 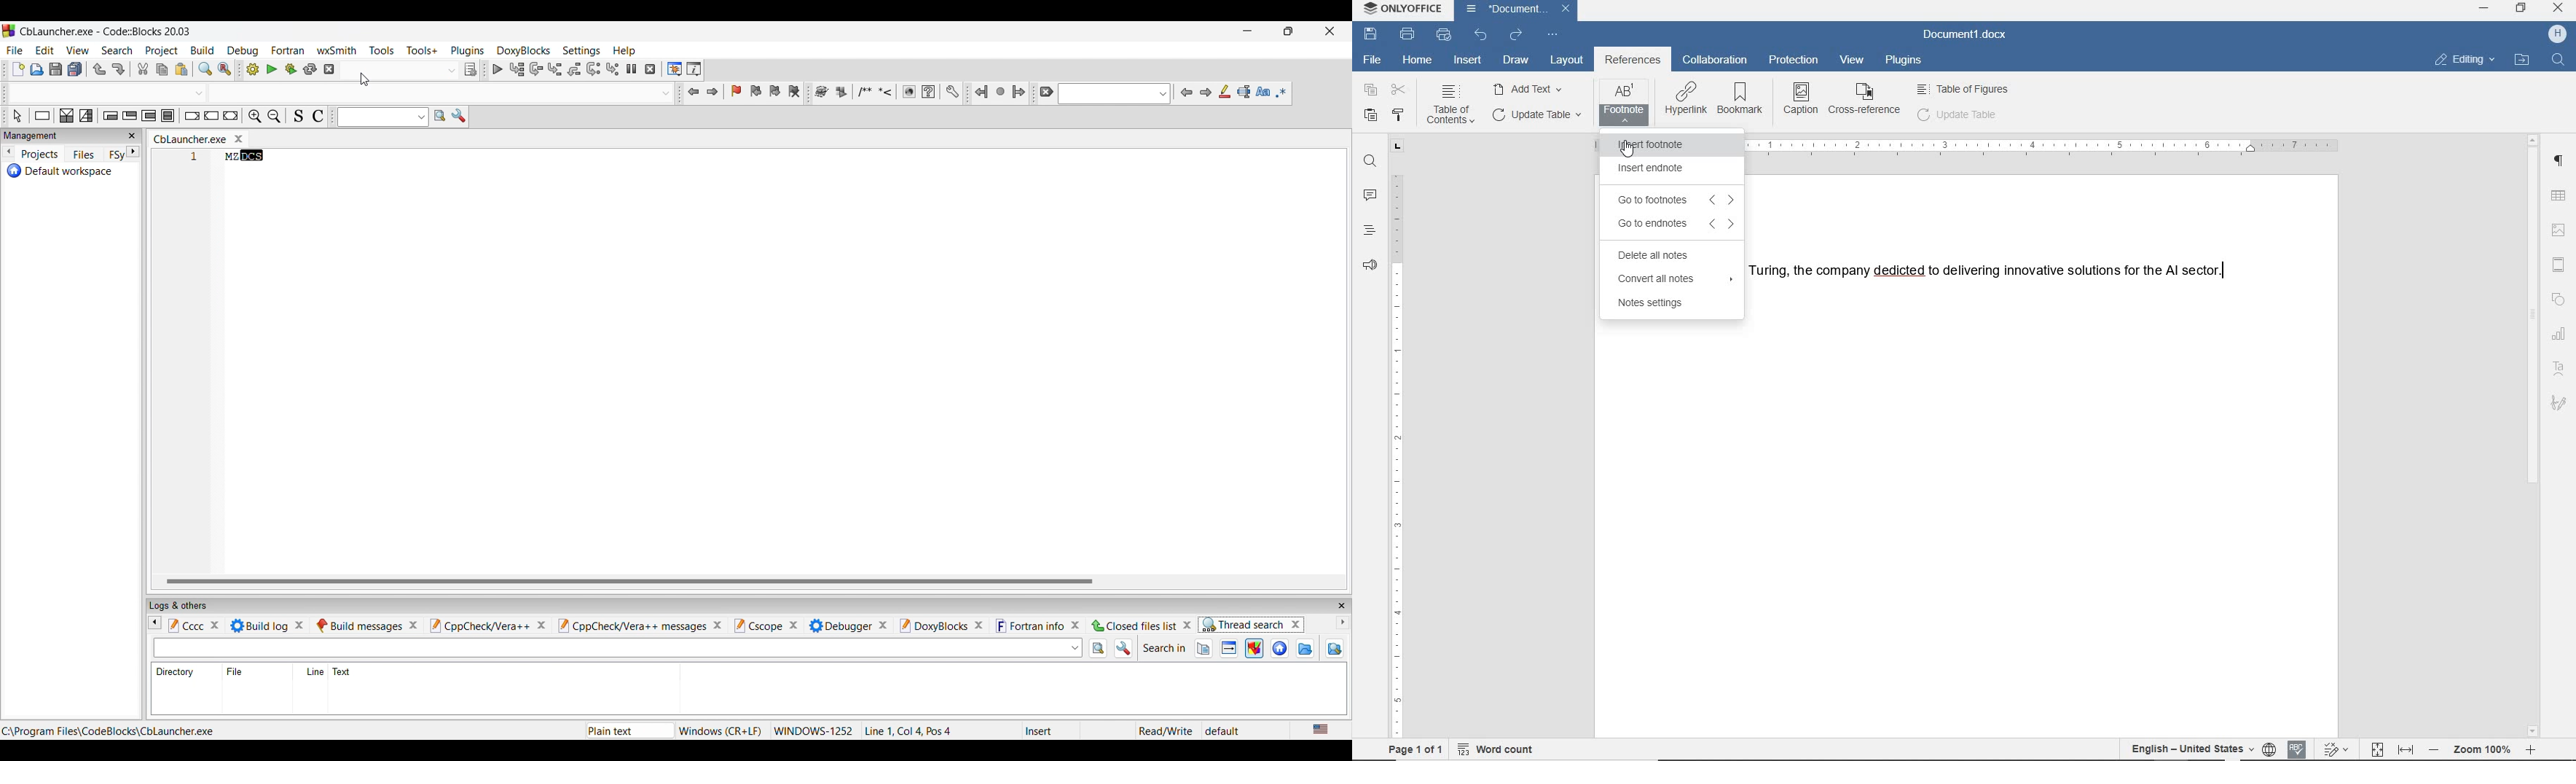 What do you see at coordinates (2521, 59) in the screenshot?
I see `OPEN FILE LOCATION` at bounding box center [2521, 59].